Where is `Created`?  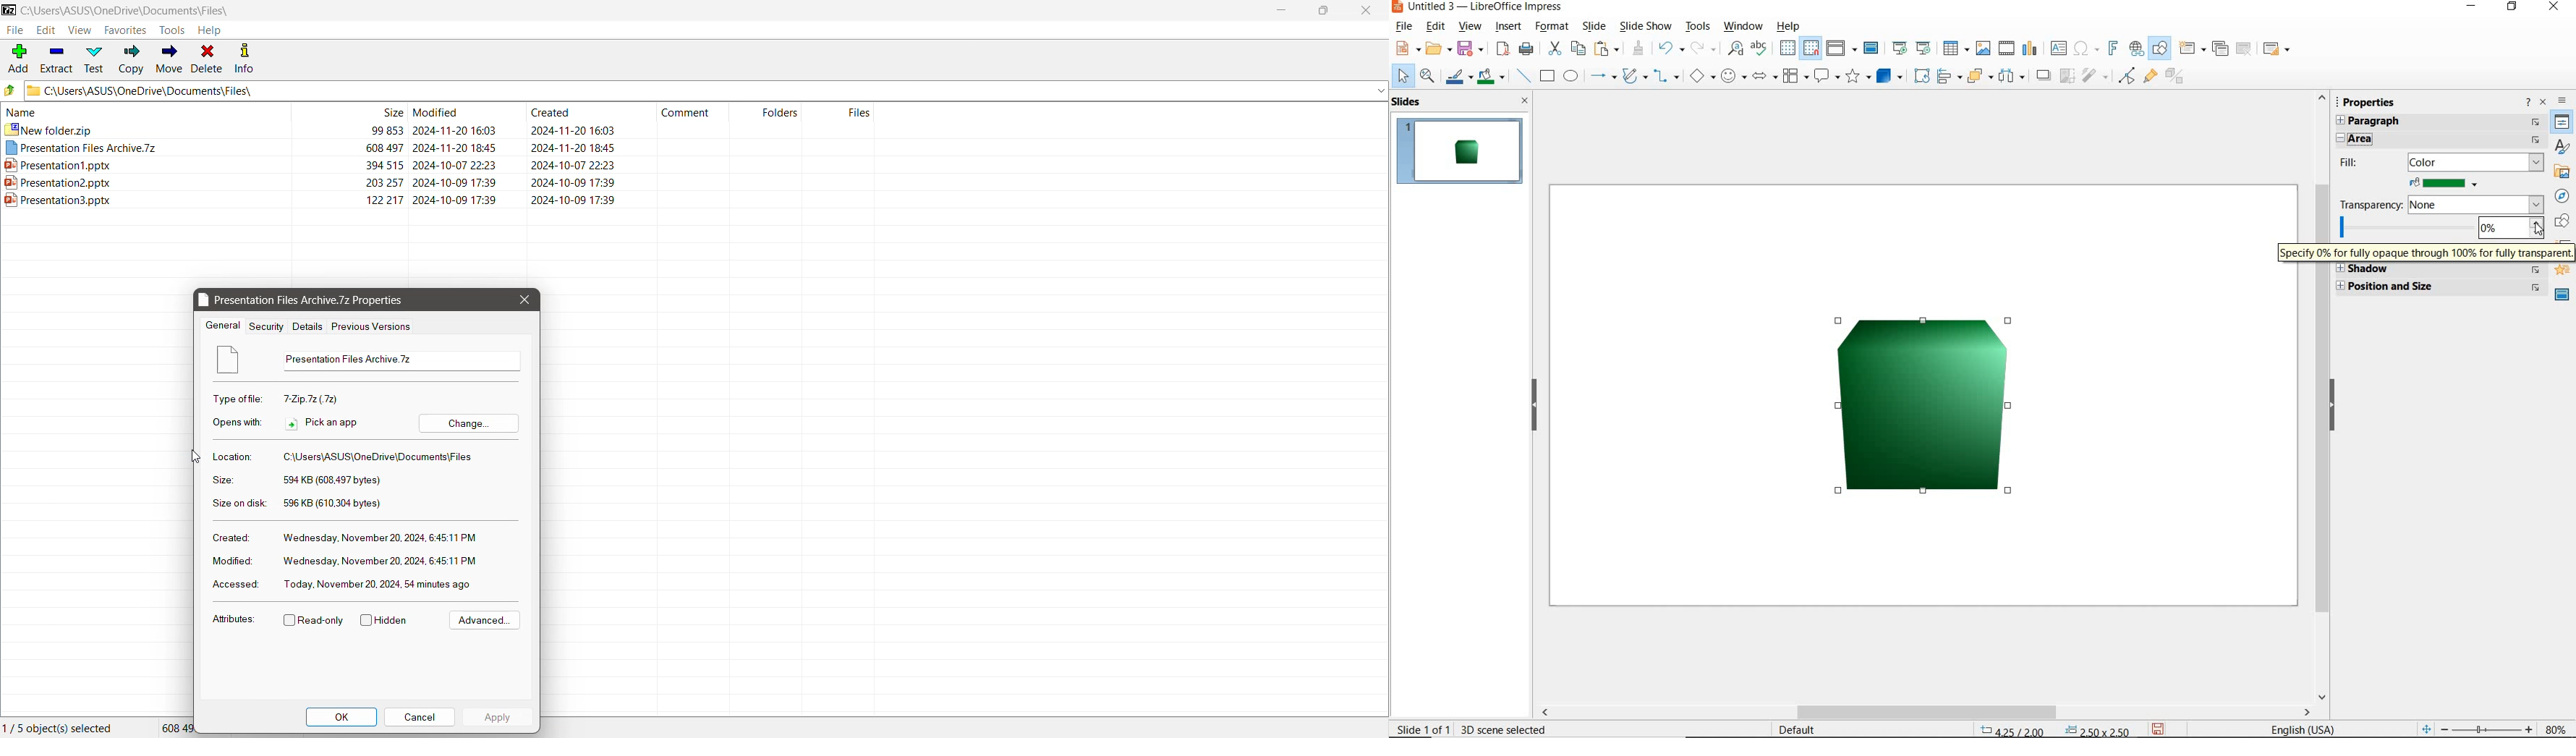
Created is located at coordinates (231, 538).